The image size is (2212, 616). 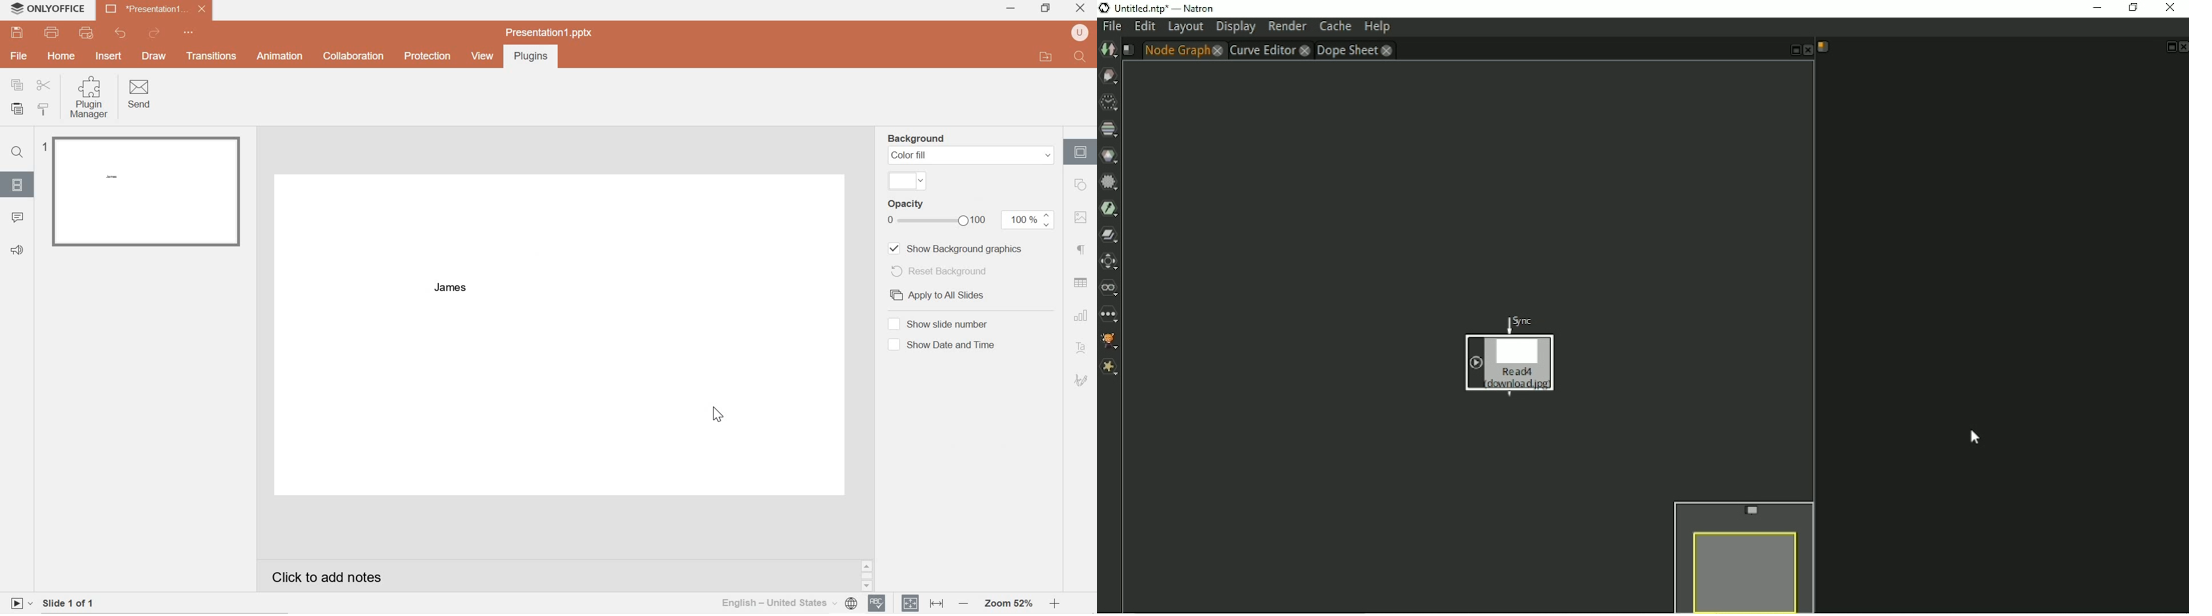 I want to click on user, so click(x=1081, y=33).